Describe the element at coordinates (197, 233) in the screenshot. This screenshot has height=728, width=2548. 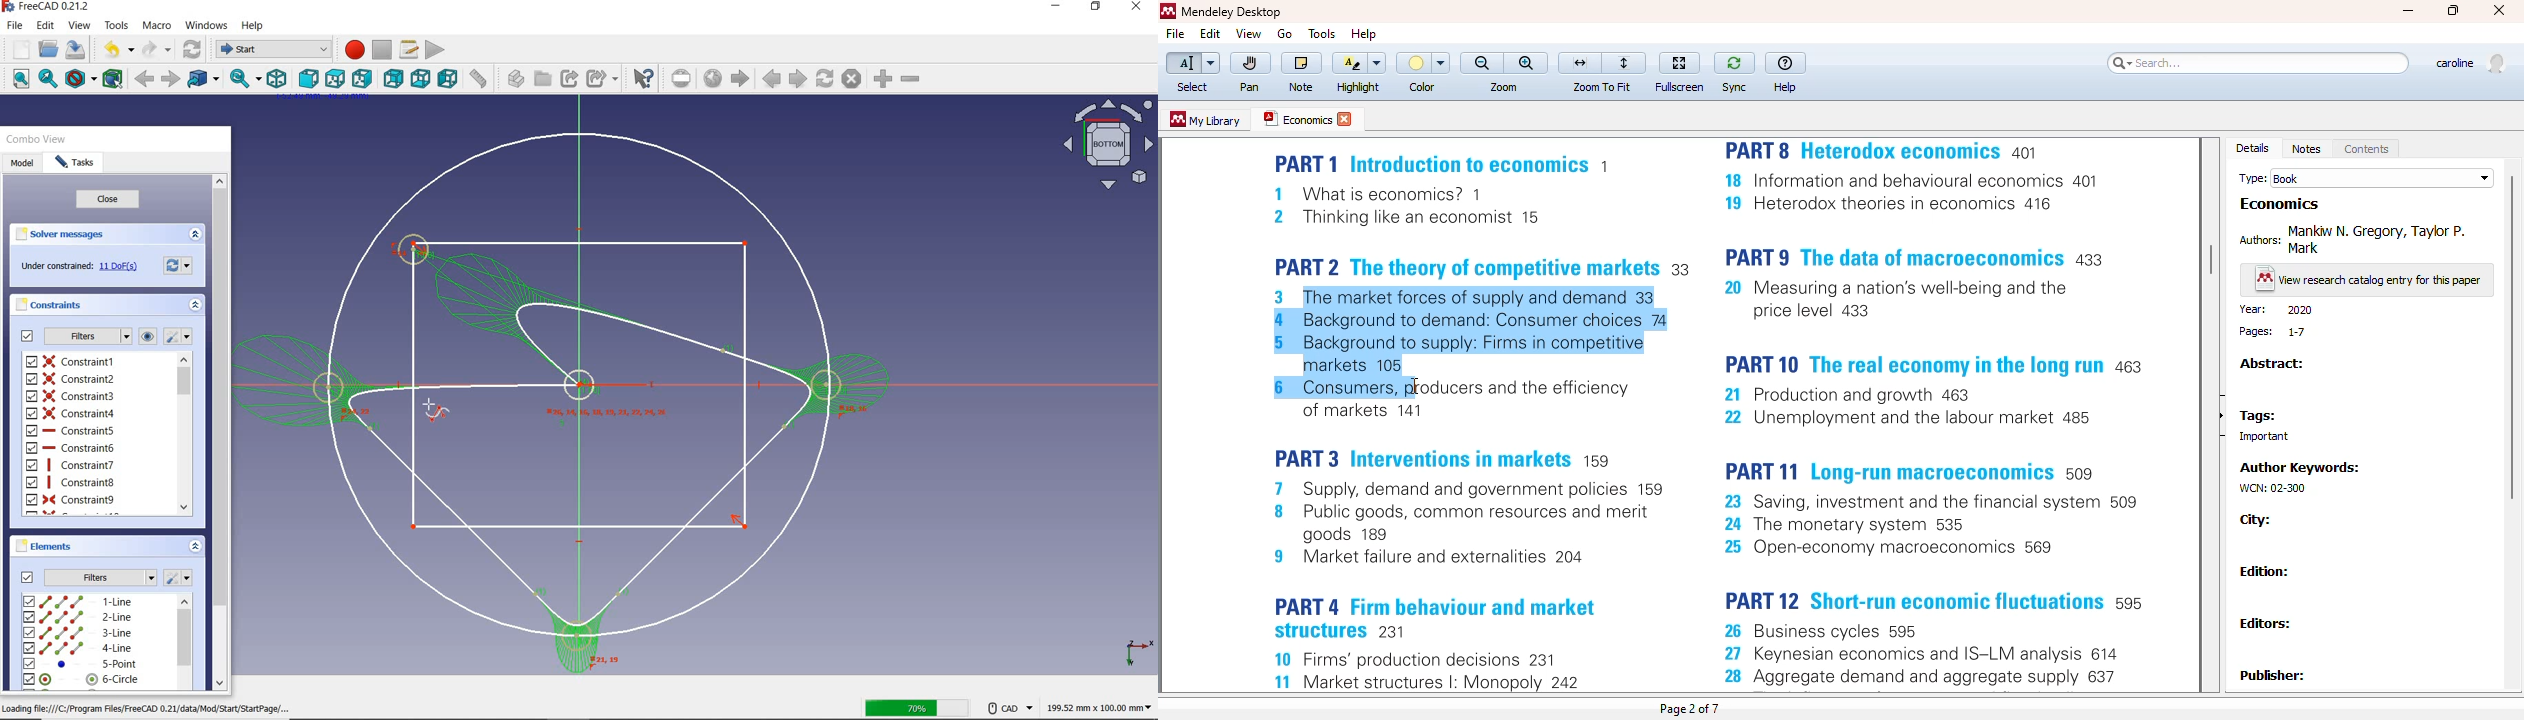
I see `expand` at that location.